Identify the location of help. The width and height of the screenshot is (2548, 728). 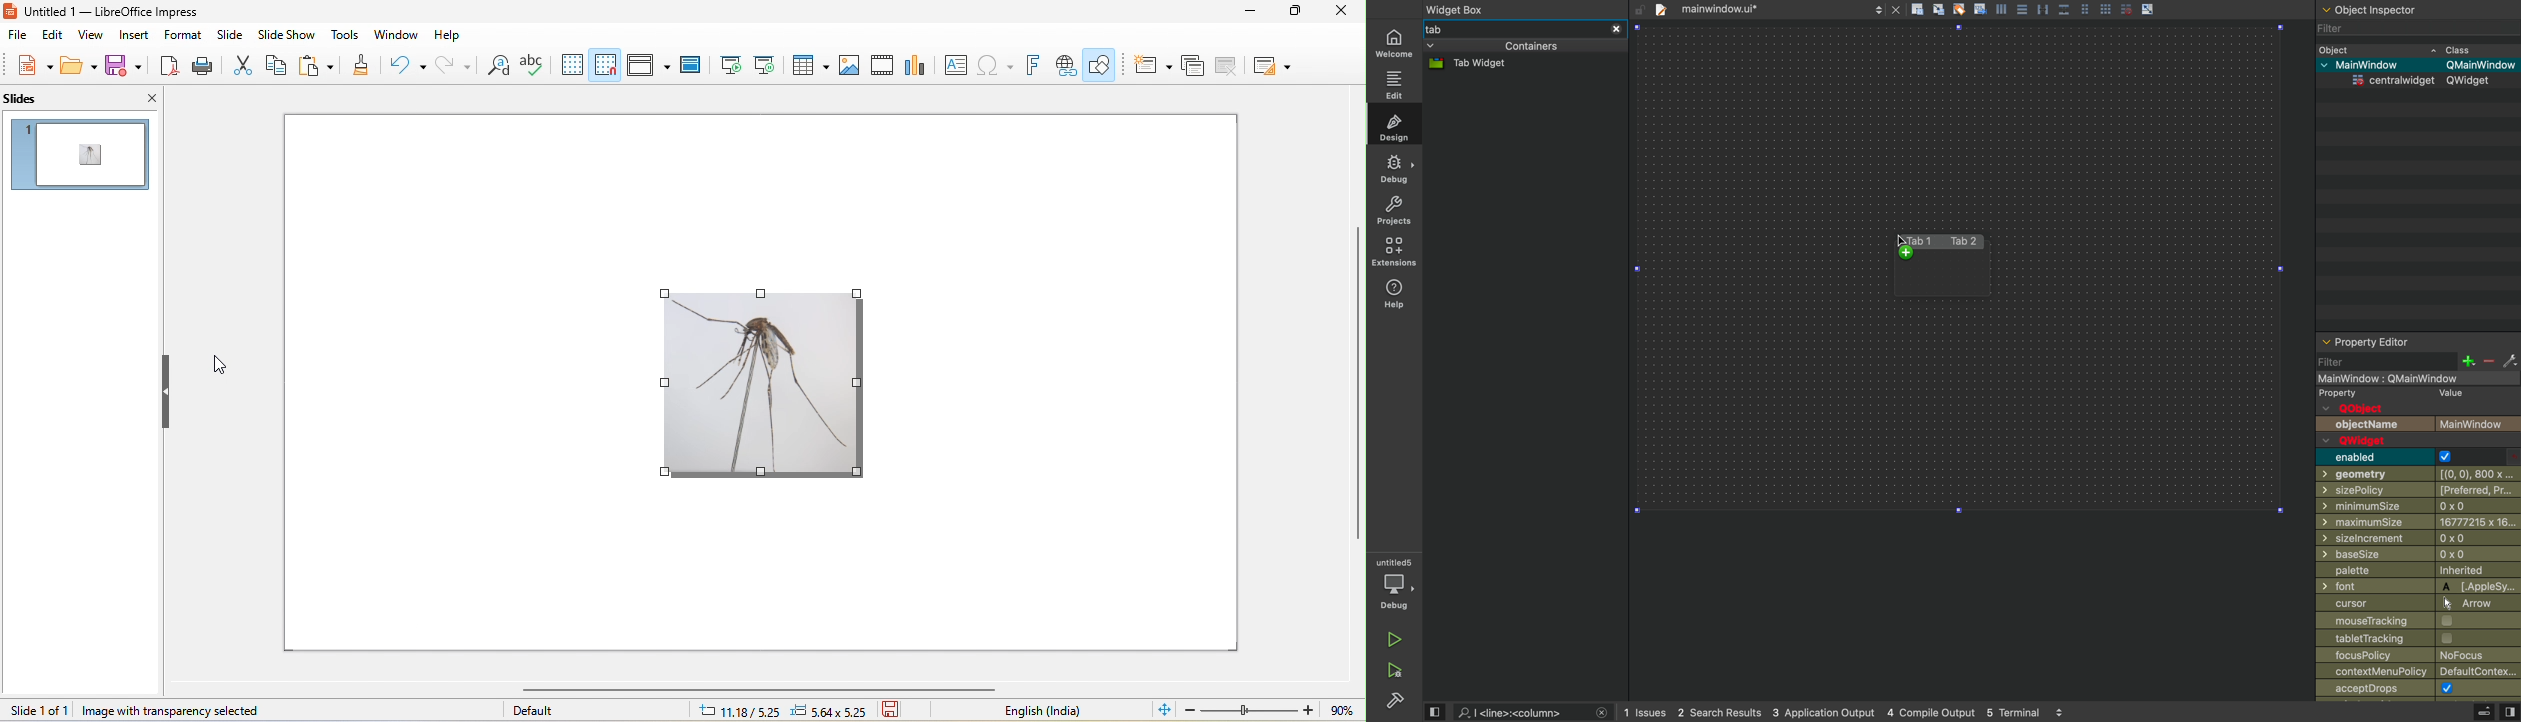
(447, 35).